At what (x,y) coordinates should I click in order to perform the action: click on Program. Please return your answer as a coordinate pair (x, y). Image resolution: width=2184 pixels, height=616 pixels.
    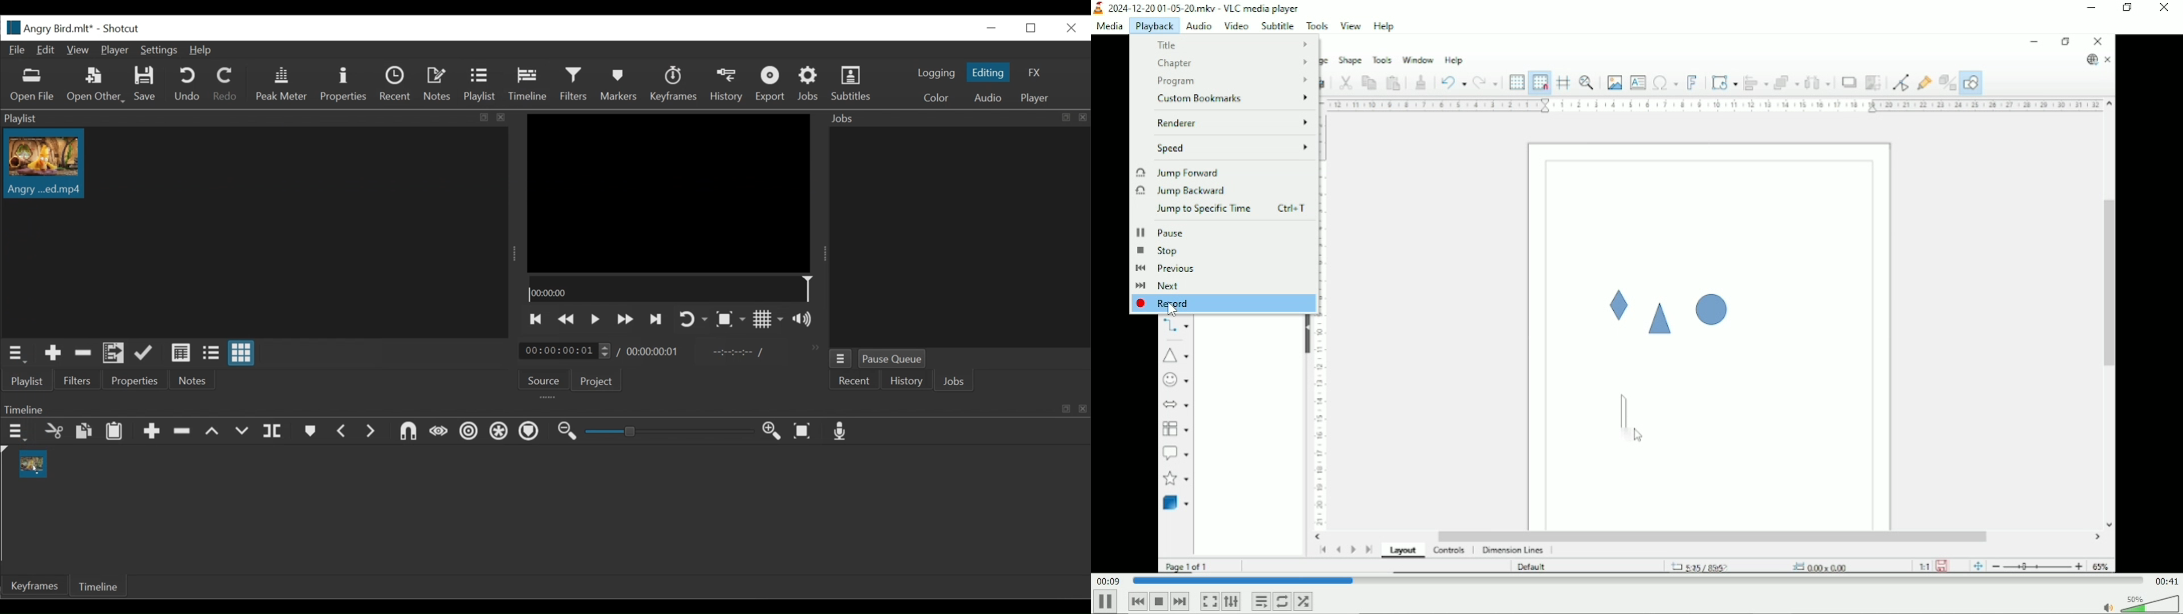
    Looking at the image, I should click on (1235, 81).